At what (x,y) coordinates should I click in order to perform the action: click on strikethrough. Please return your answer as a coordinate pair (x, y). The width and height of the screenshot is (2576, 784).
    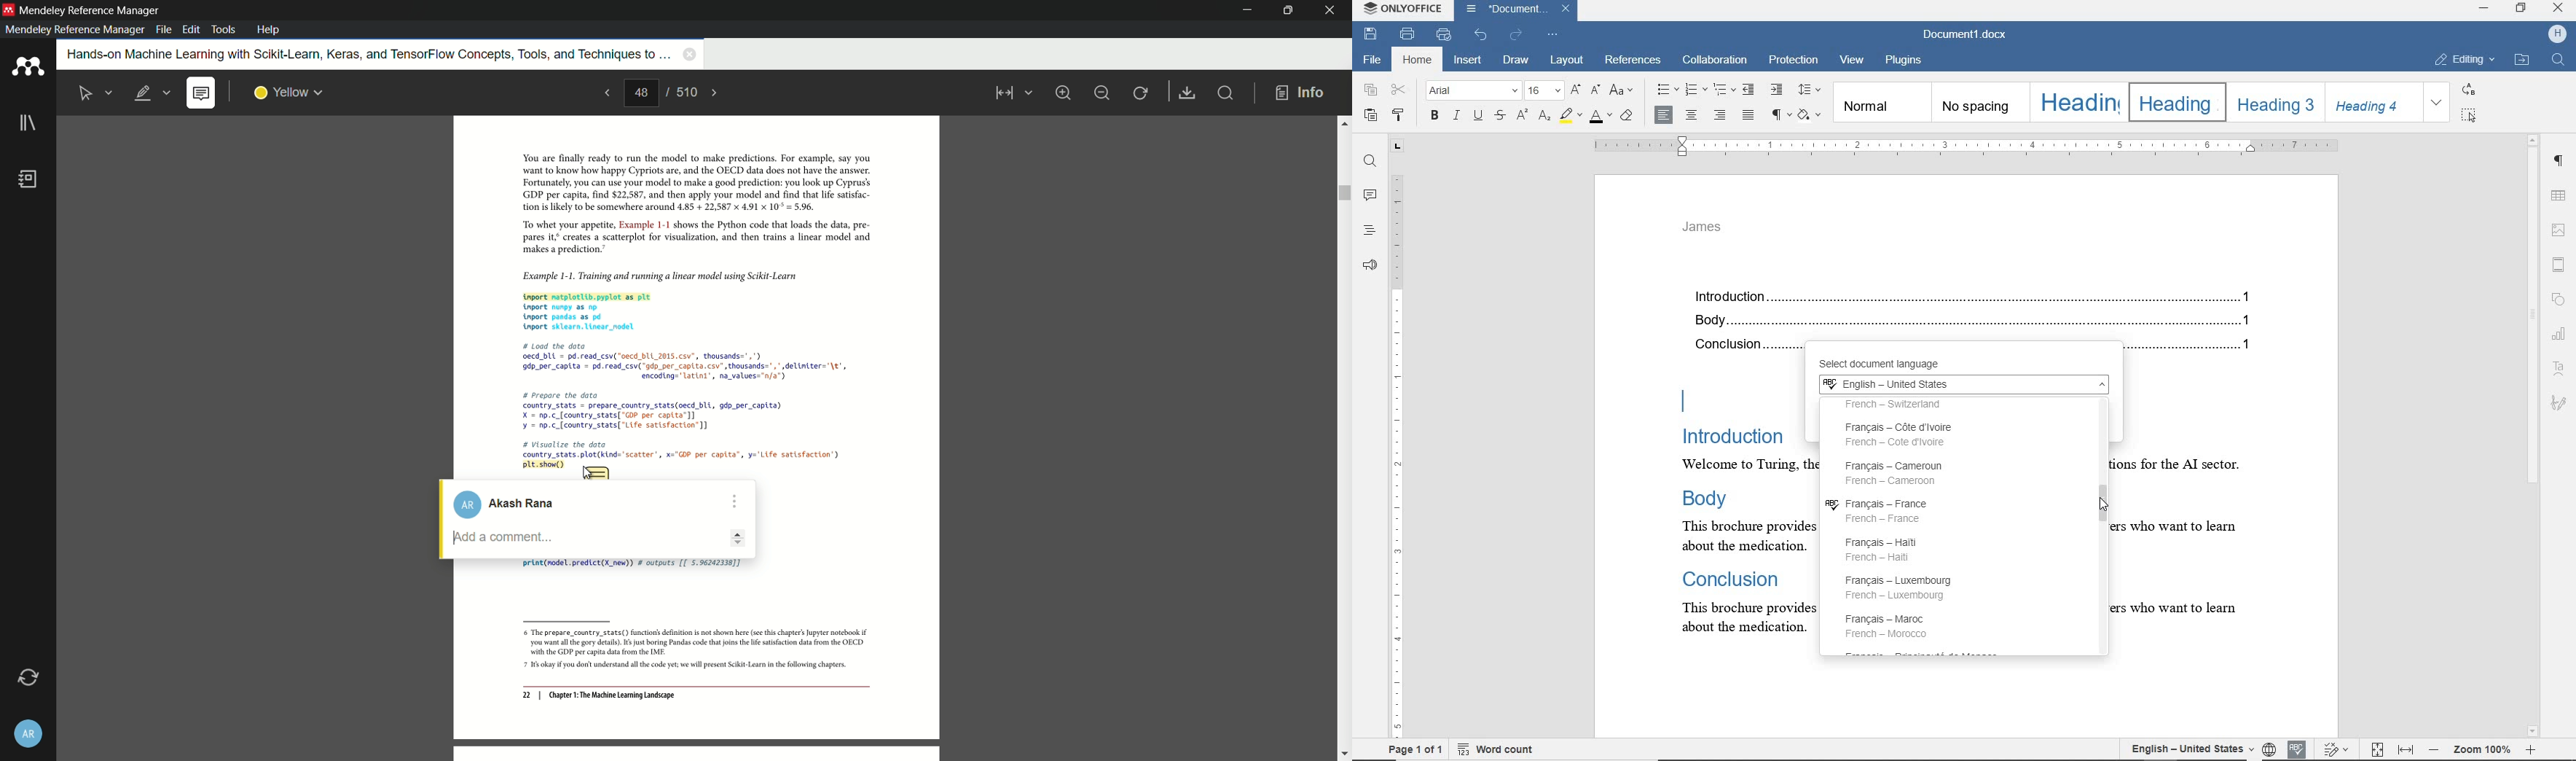
    Looking at the image, I should click on (1500, 117).